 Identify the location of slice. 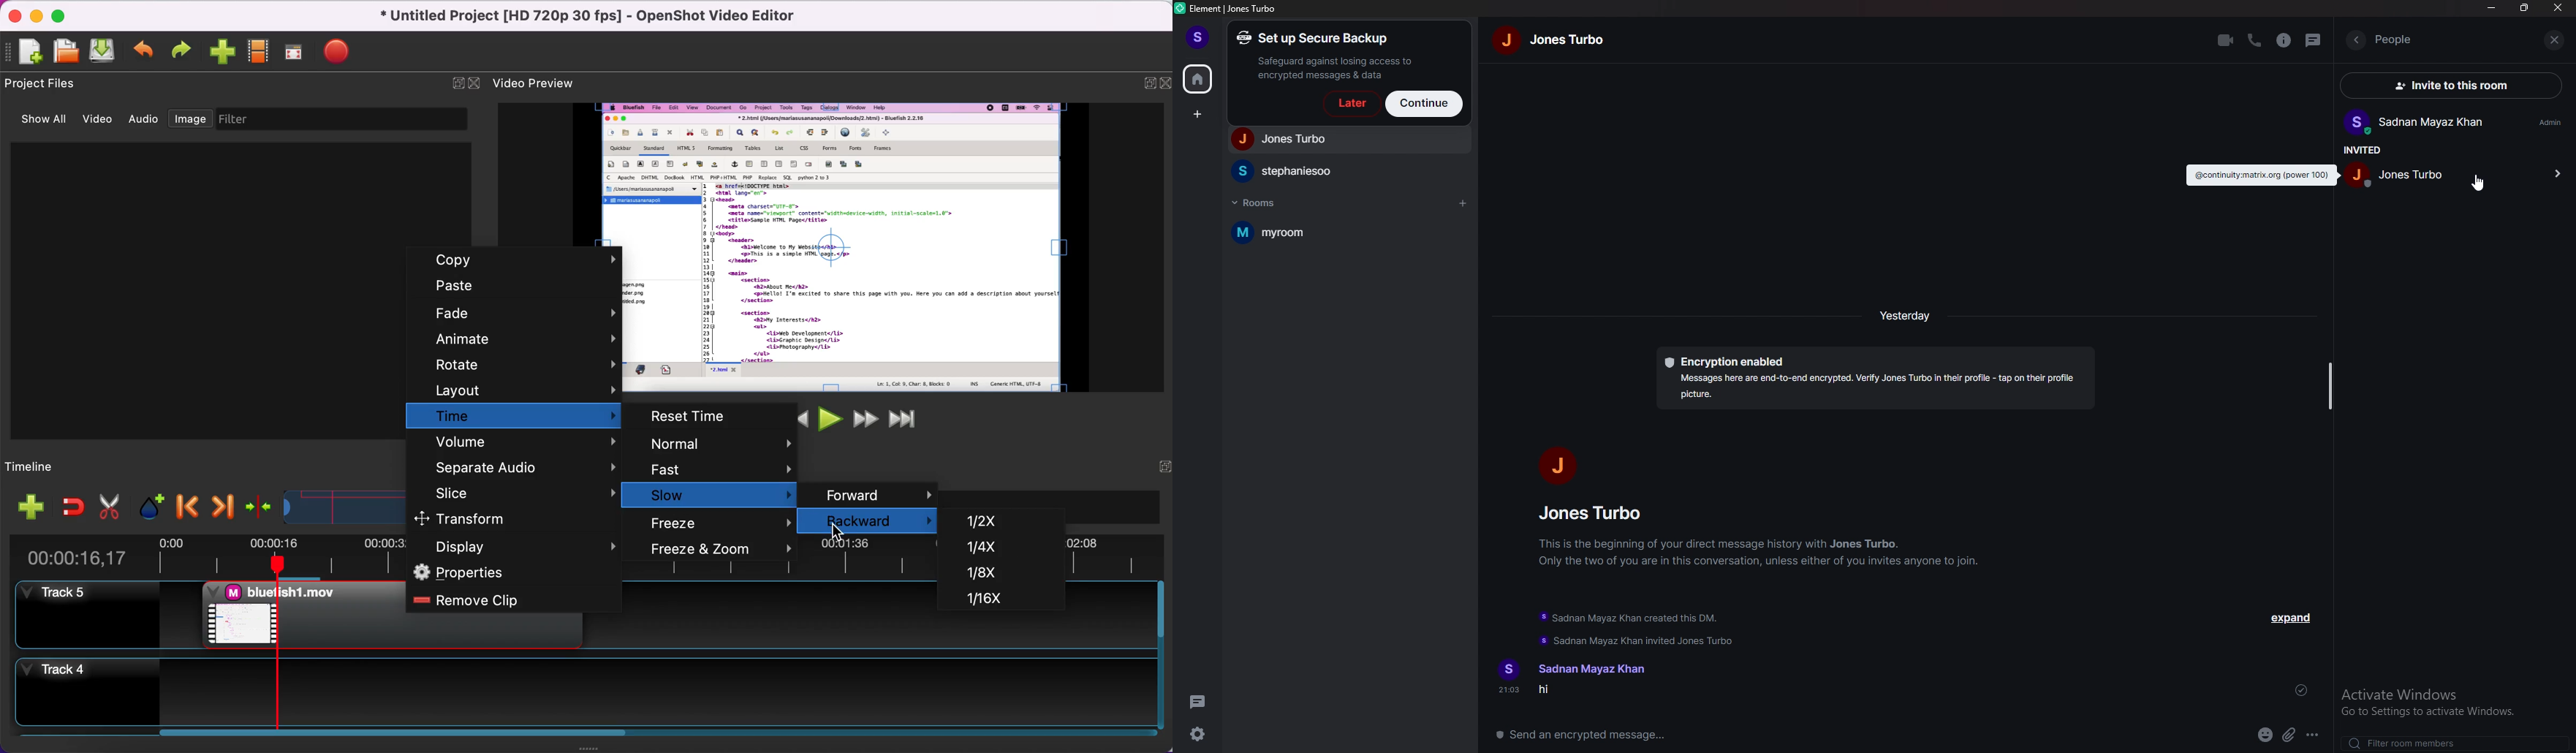
(518, 492).